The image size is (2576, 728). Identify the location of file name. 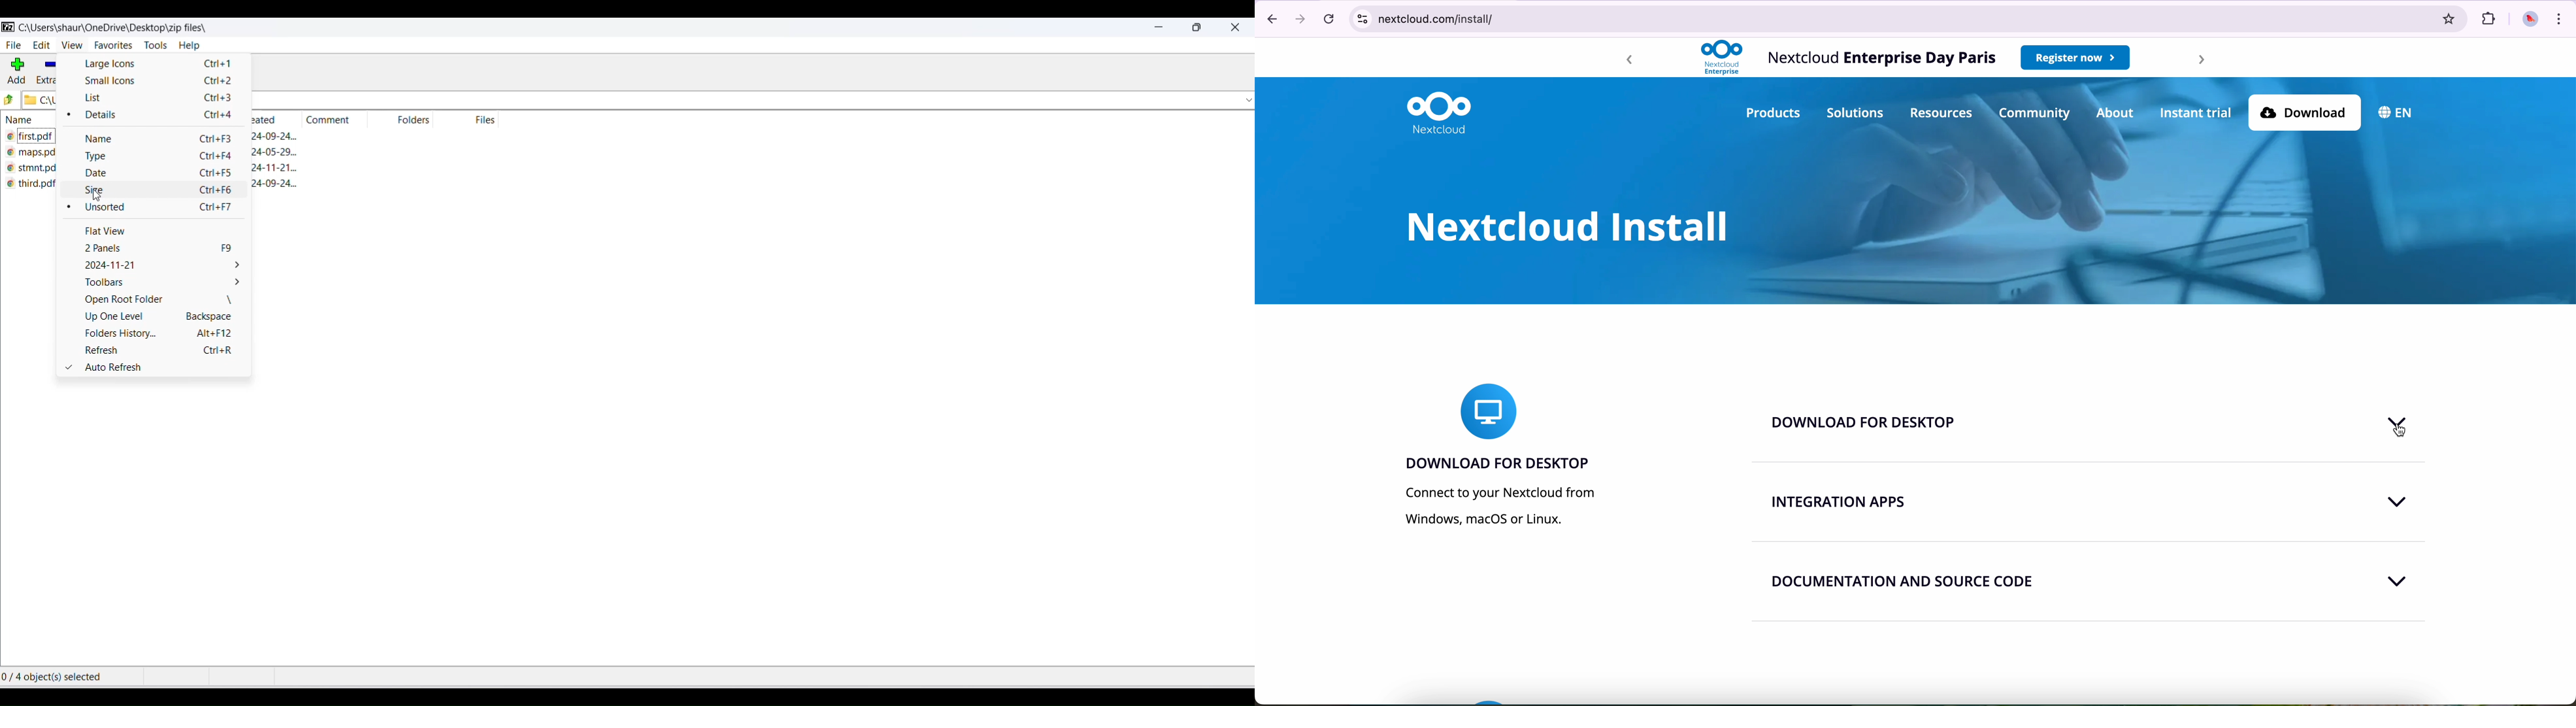
(33, 156).